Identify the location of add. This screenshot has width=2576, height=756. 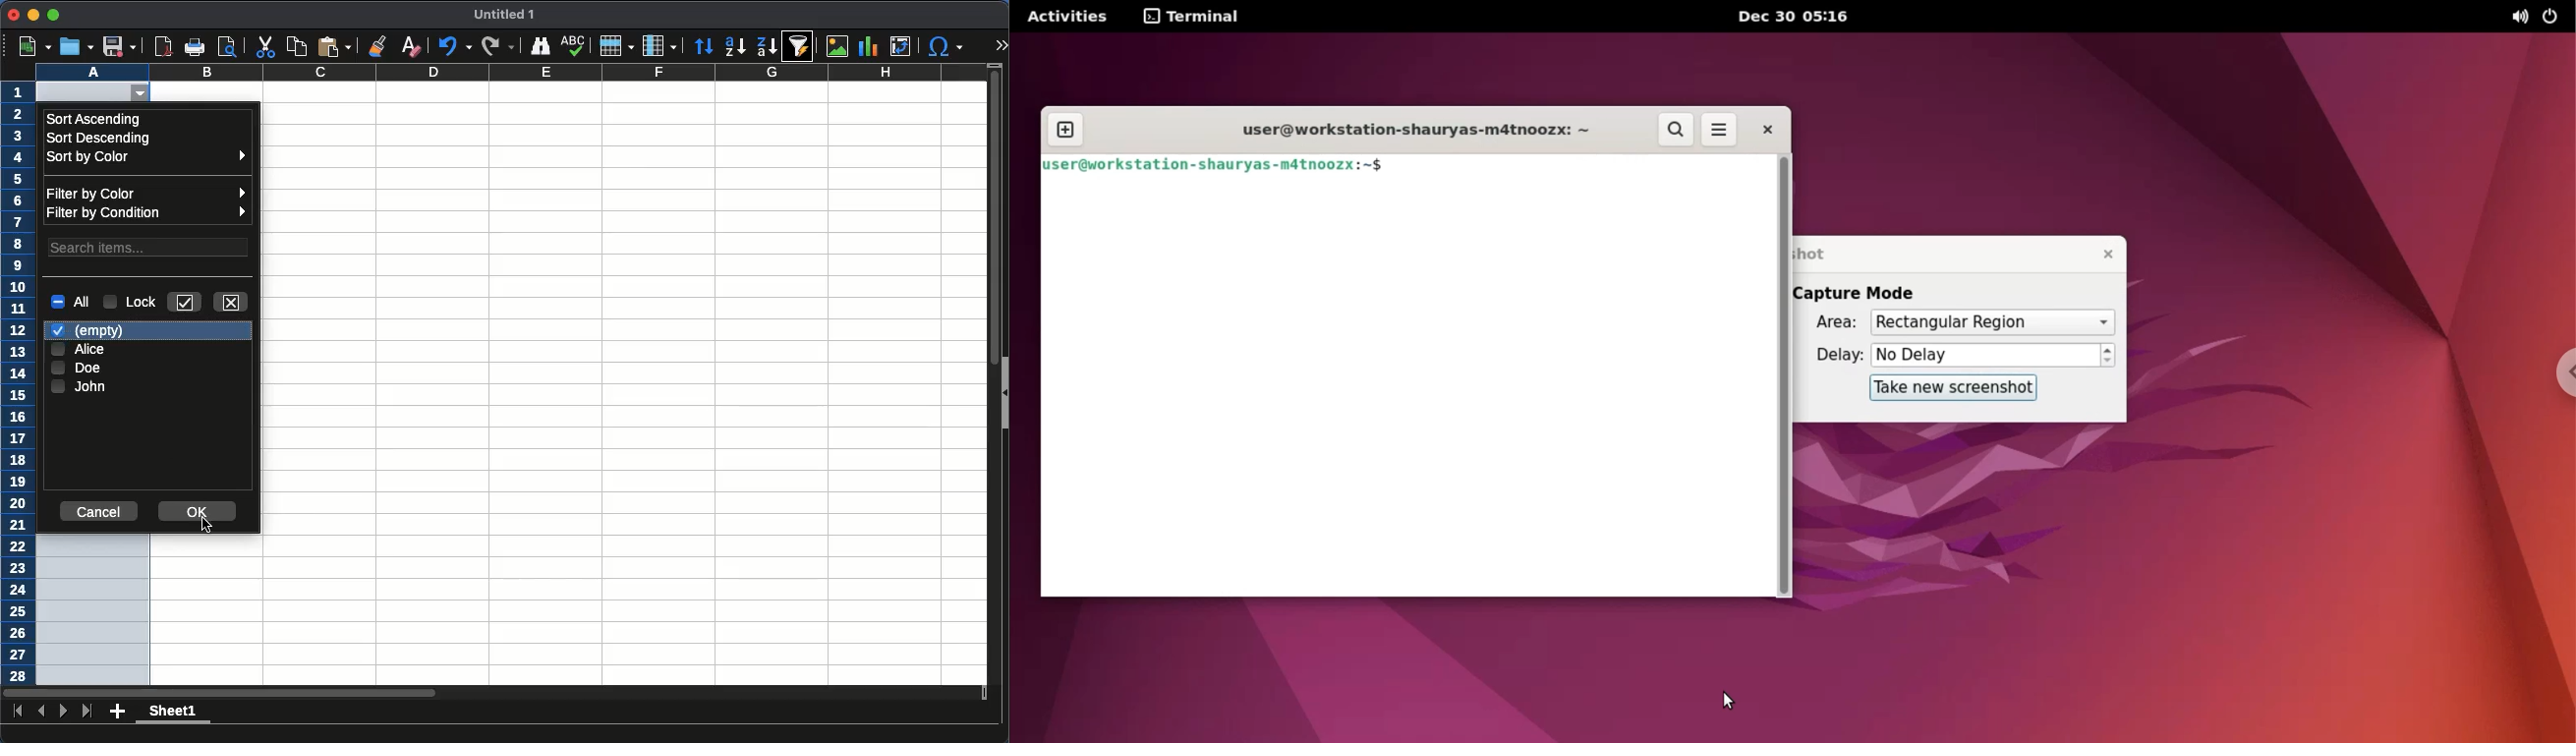
(118, 711).